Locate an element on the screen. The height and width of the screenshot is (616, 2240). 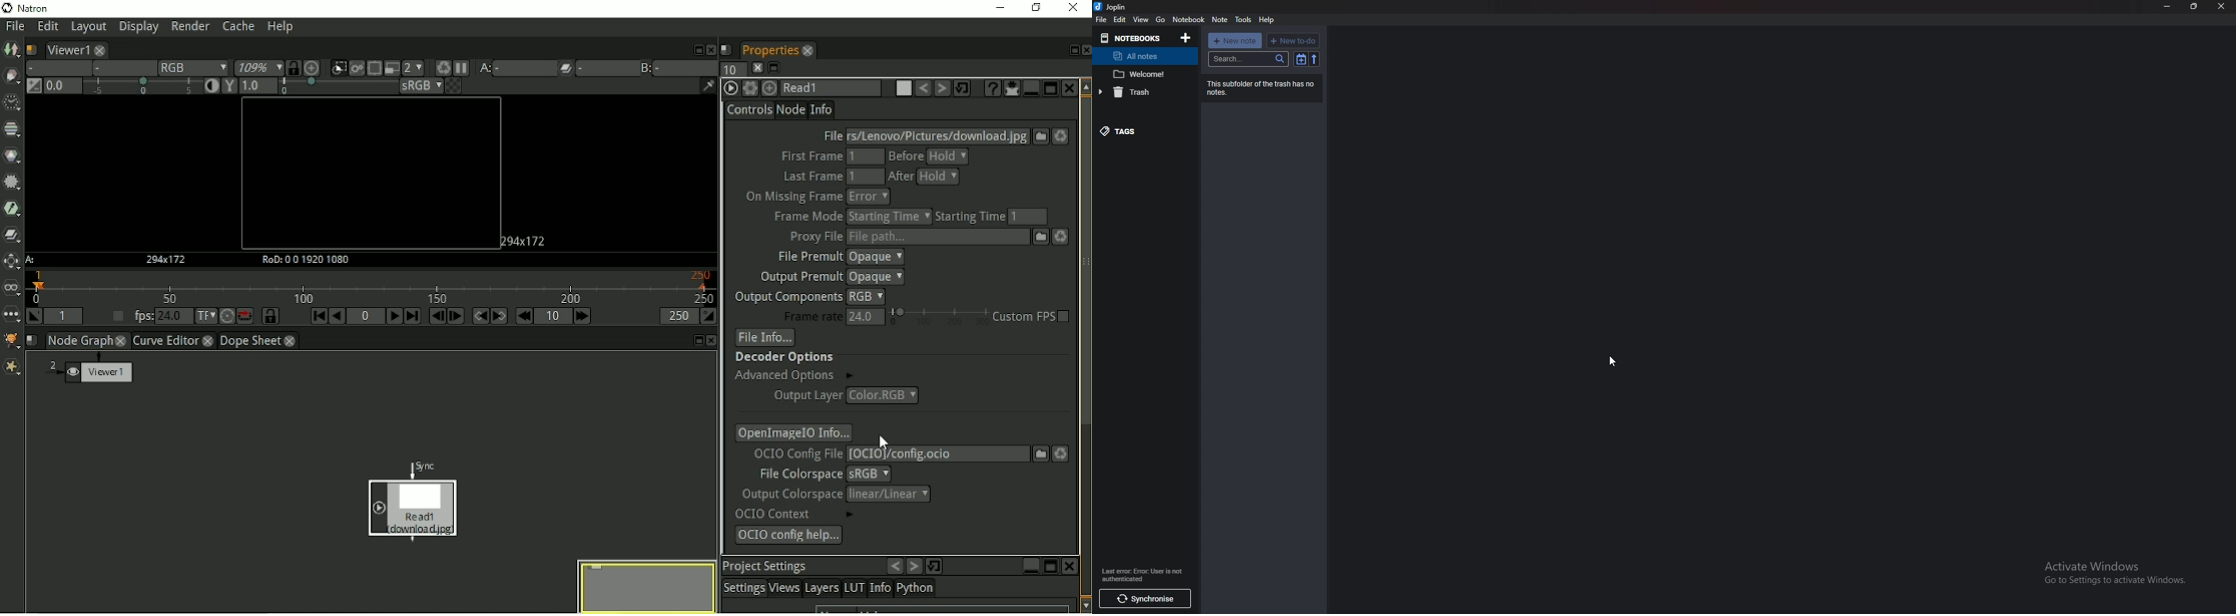
help is located at coordinates (1268, 20).